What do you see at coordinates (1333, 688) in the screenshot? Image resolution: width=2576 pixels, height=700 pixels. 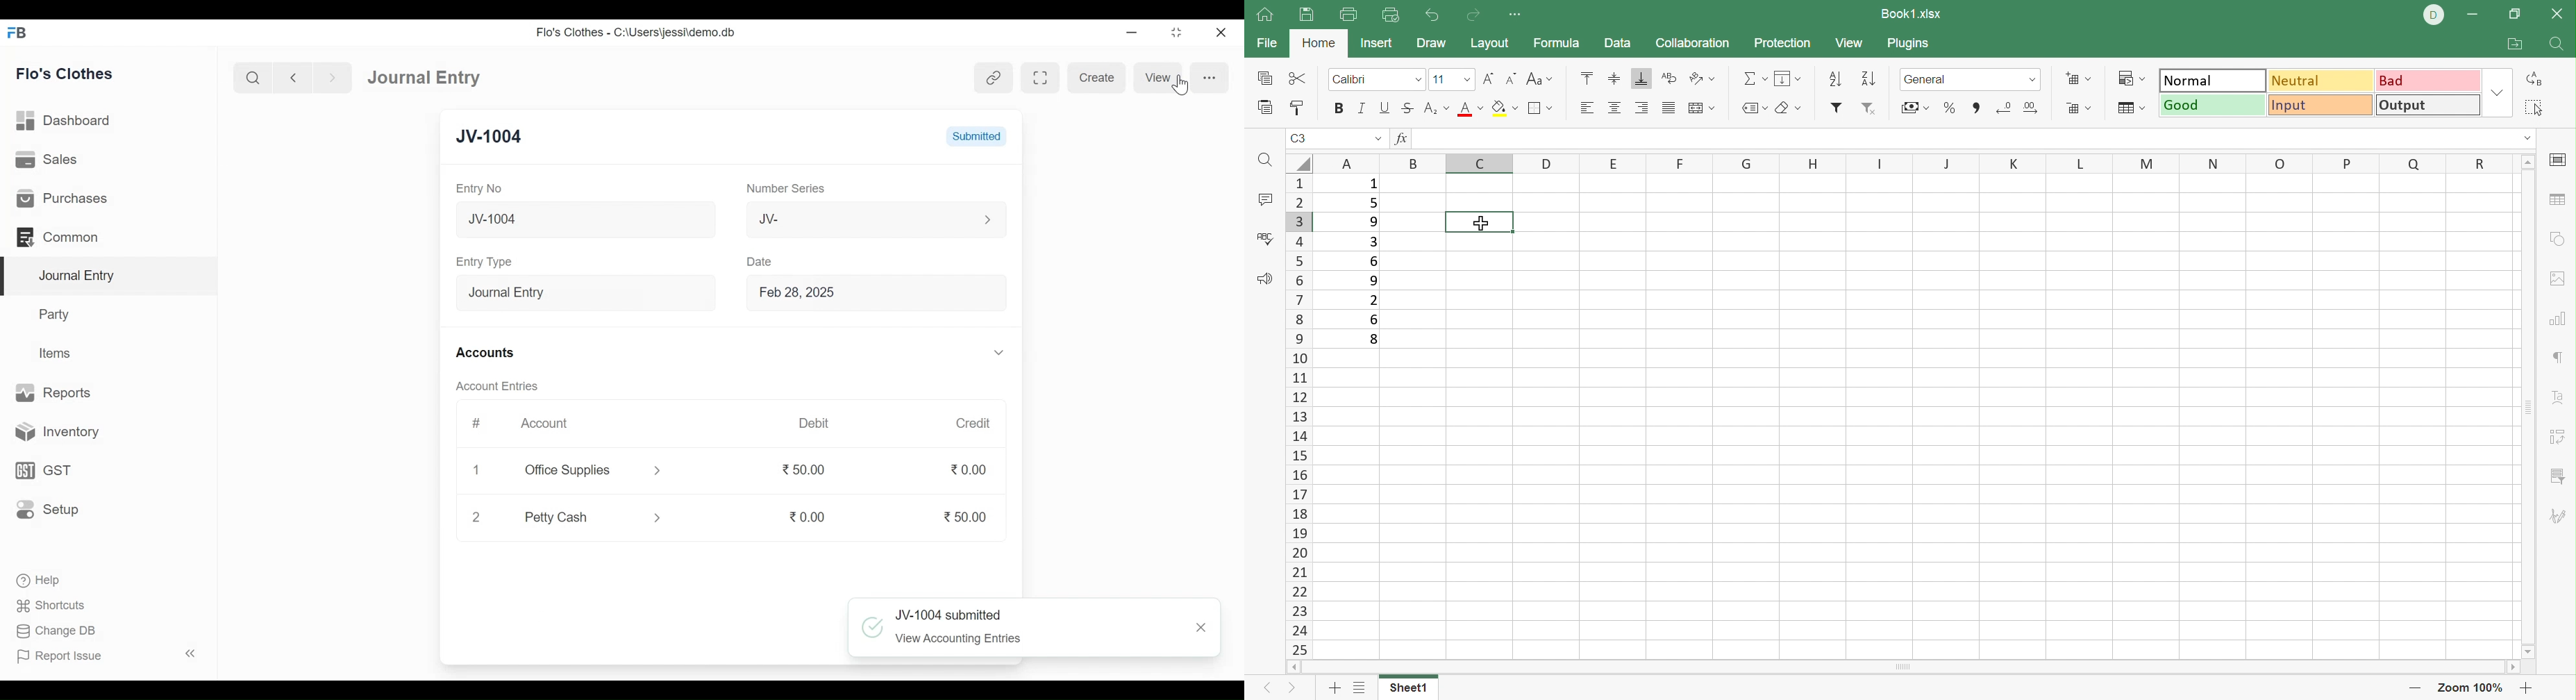 I see `Add sheet` at bounding box center [1333, 688].